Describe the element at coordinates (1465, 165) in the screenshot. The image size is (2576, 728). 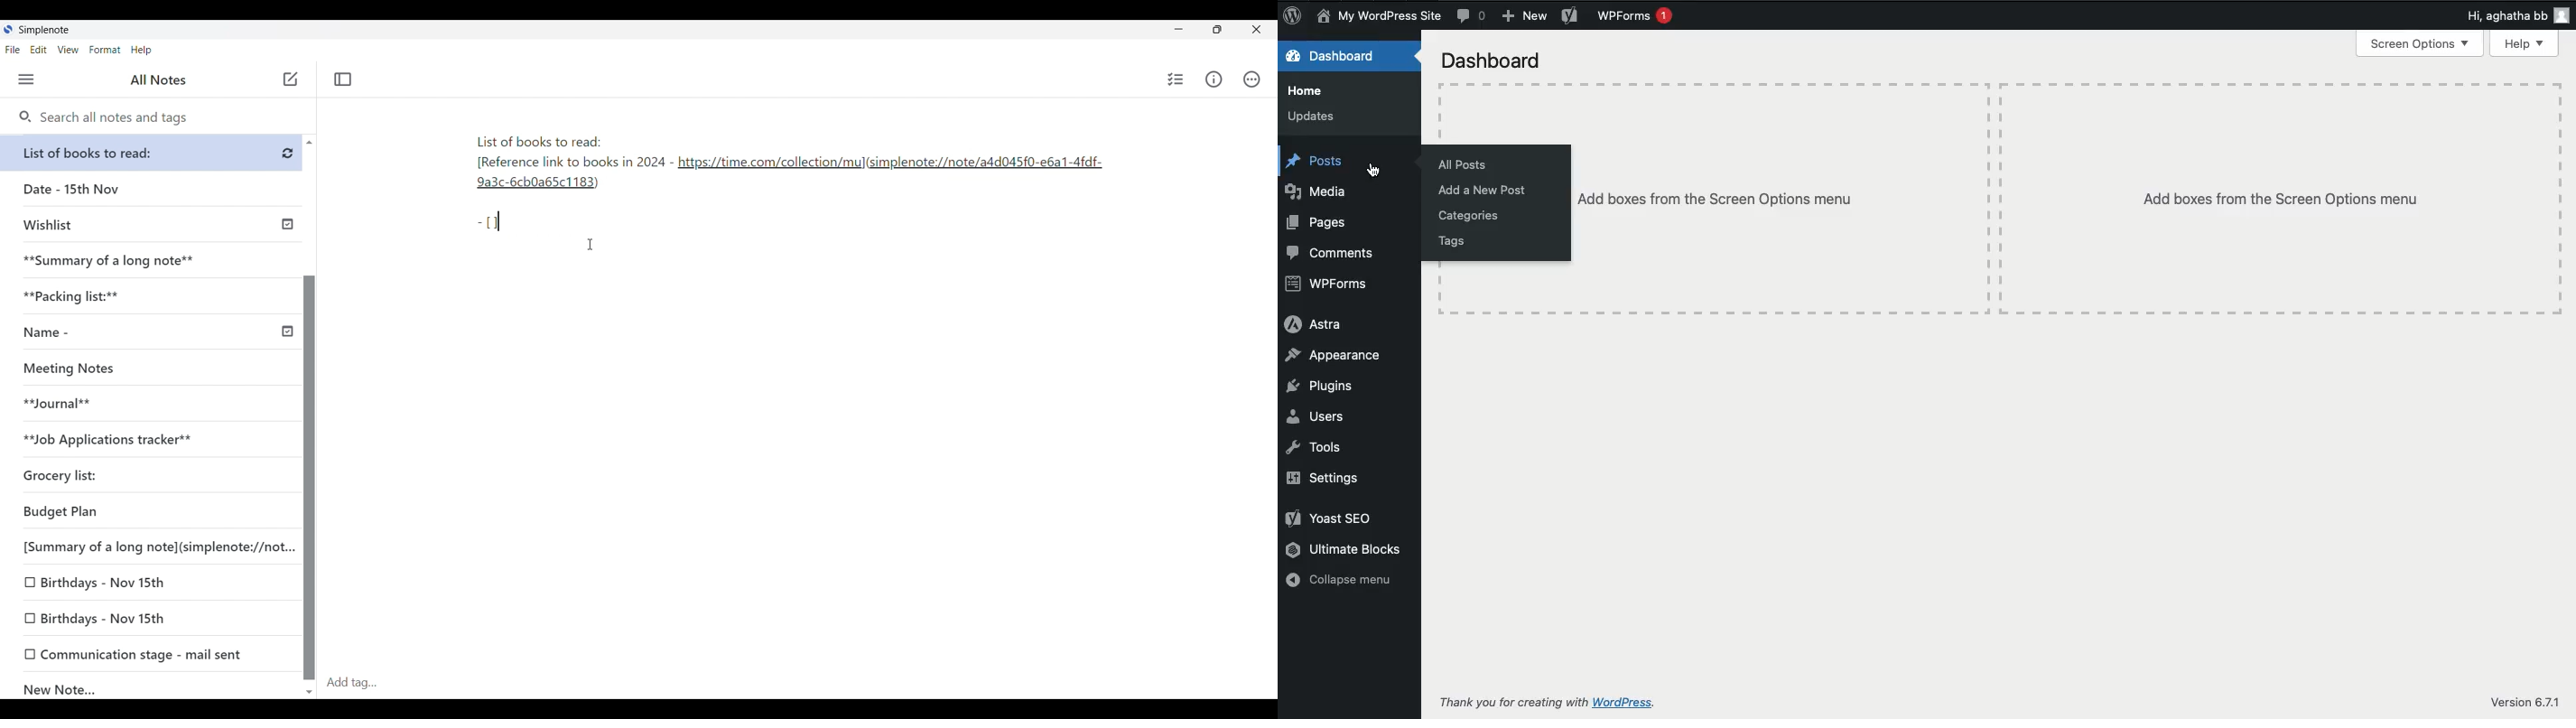
I see `All posts` at that location.